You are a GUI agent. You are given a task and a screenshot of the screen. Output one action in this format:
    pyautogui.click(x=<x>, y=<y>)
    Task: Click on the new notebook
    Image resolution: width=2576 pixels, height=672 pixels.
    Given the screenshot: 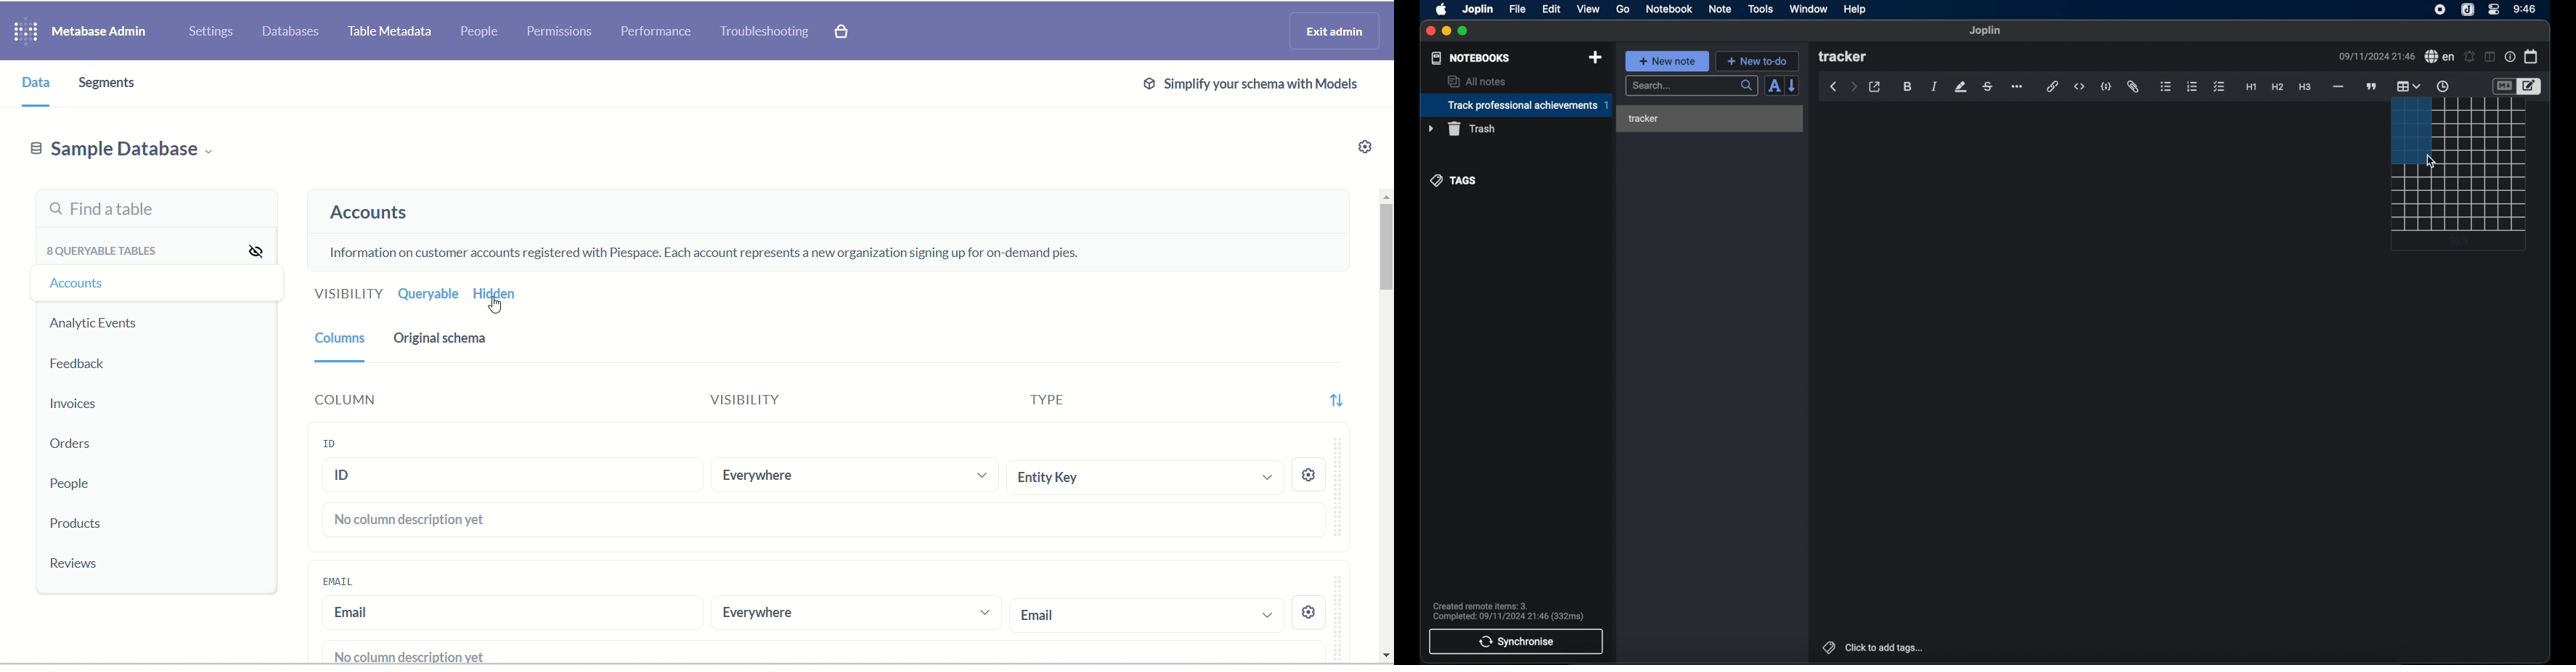 What is the action you would take?
    pyautogui.click(x=1595, y=57)
    